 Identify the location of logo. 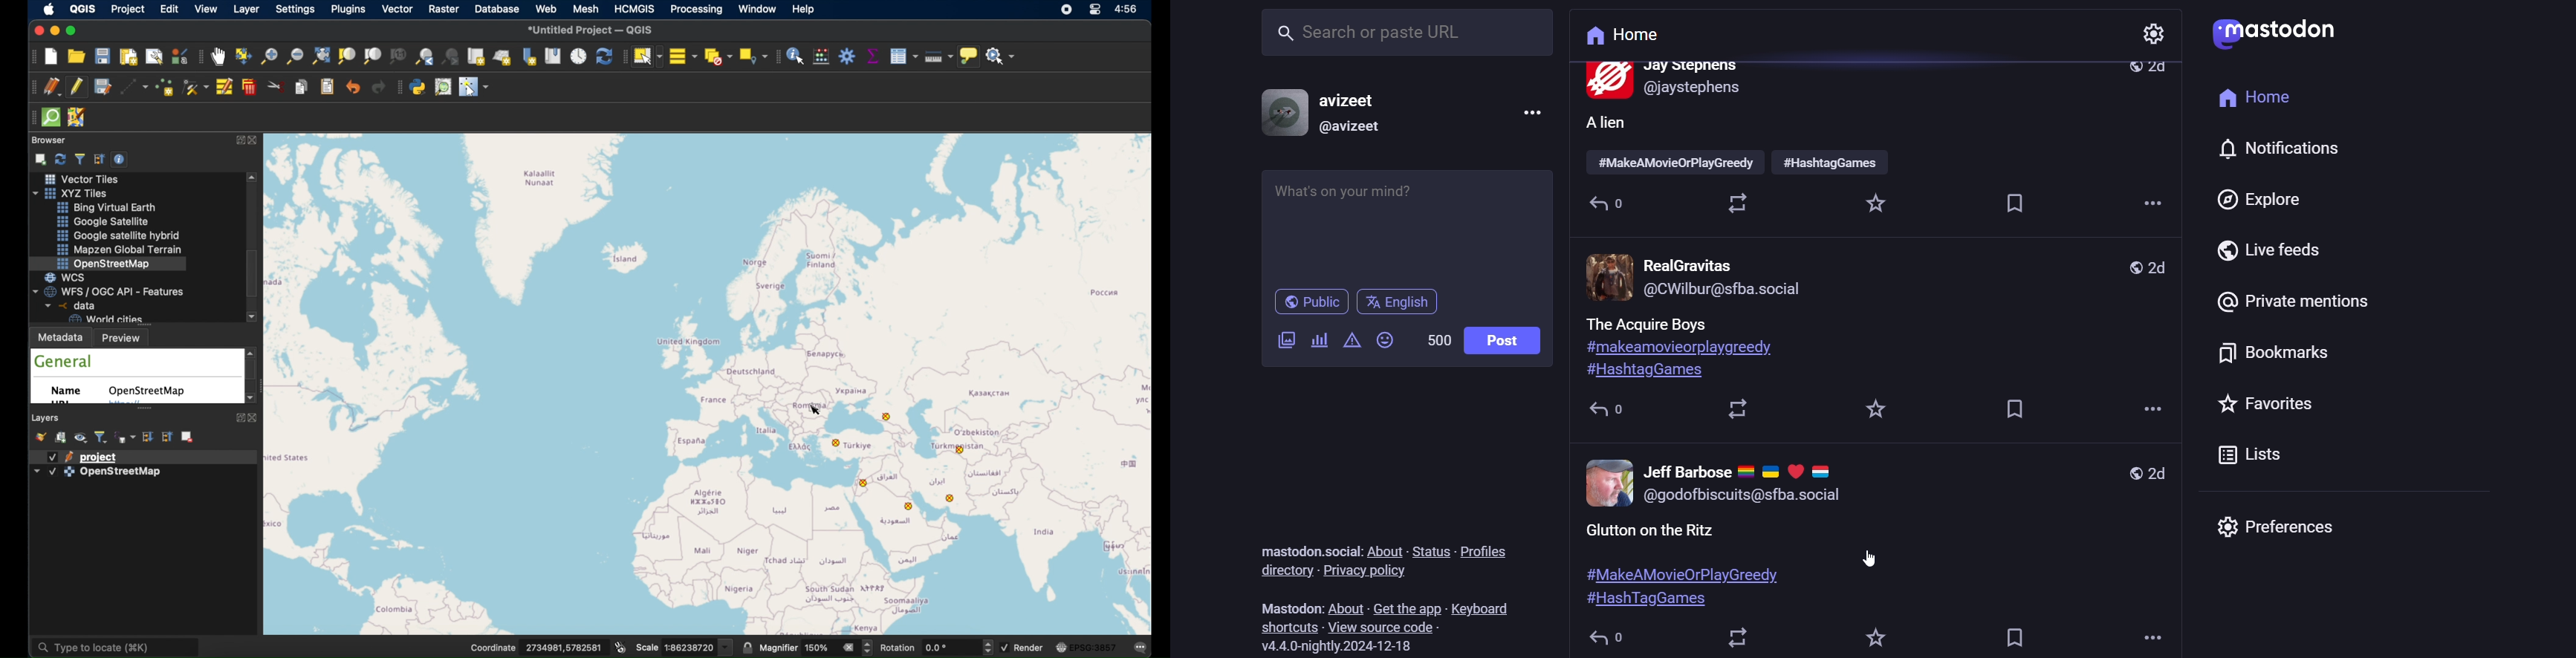
(2277, 33).